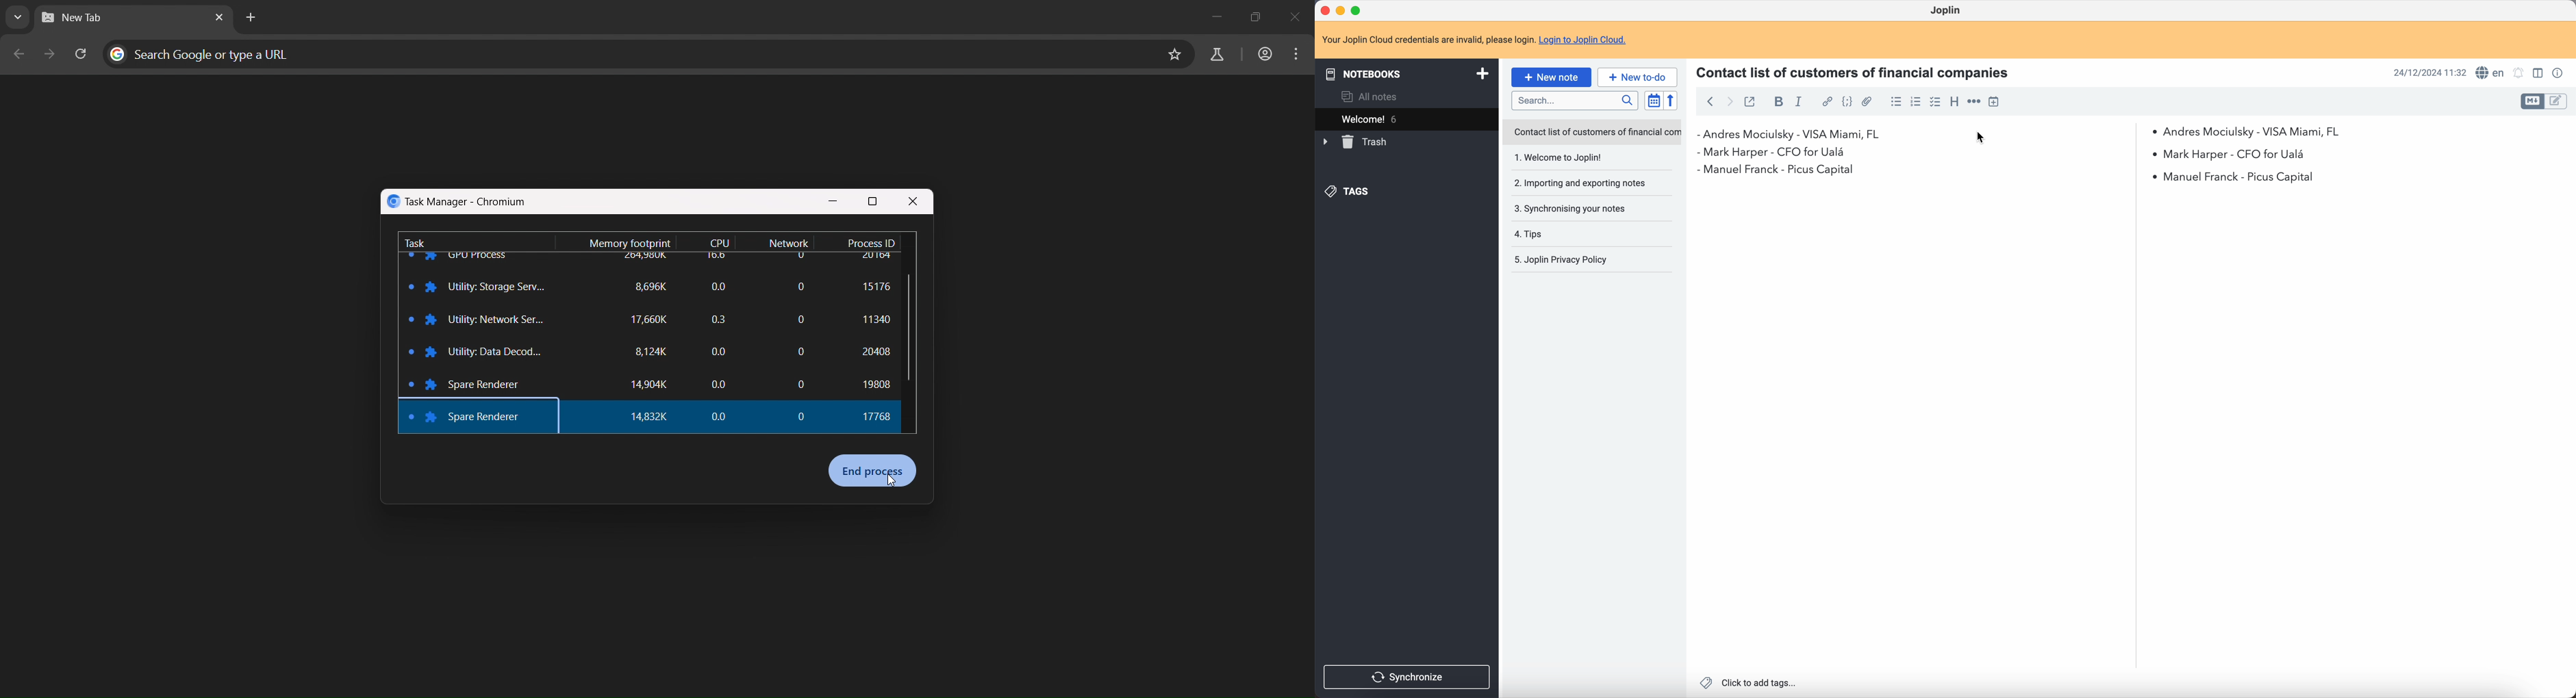  Describe the element at coordinates (1935, 102) in the screenshot. I see `check list` at that location.